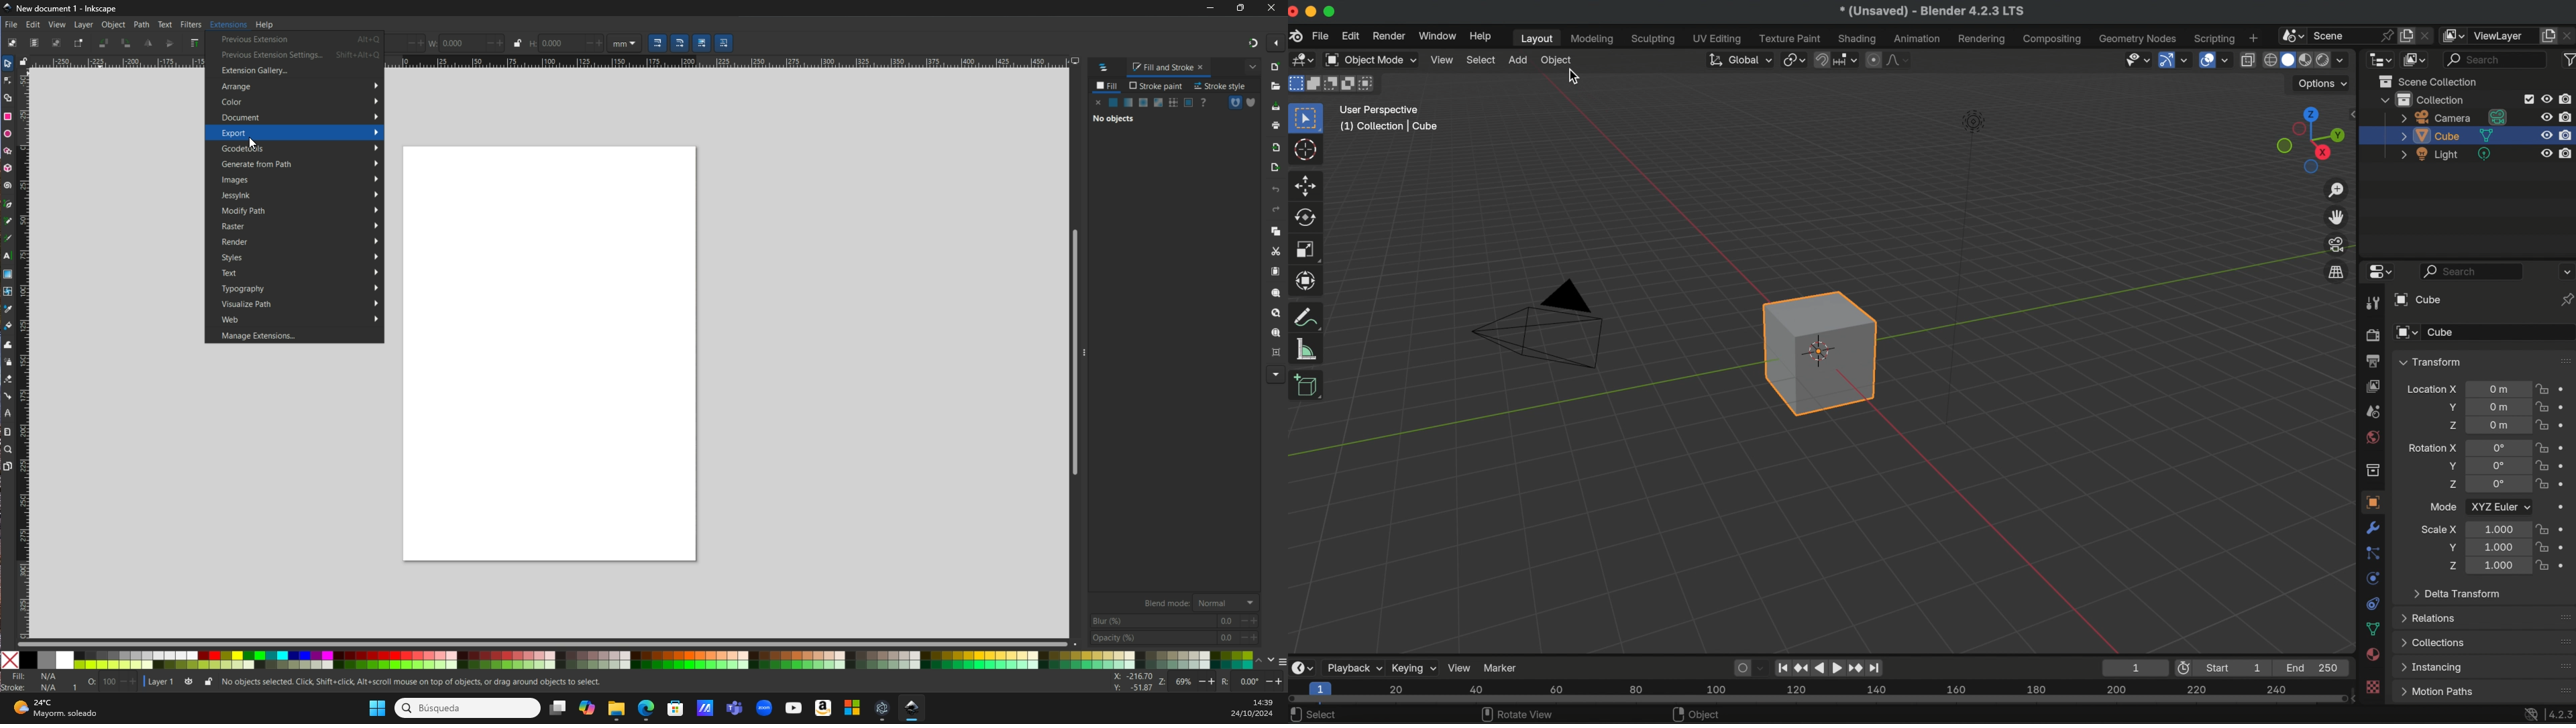 Image resolution: width=2576 pixels, height=728 pixels. Describe the element at coordinates (301, 133) in the screenshot. I see `Export` at that location.